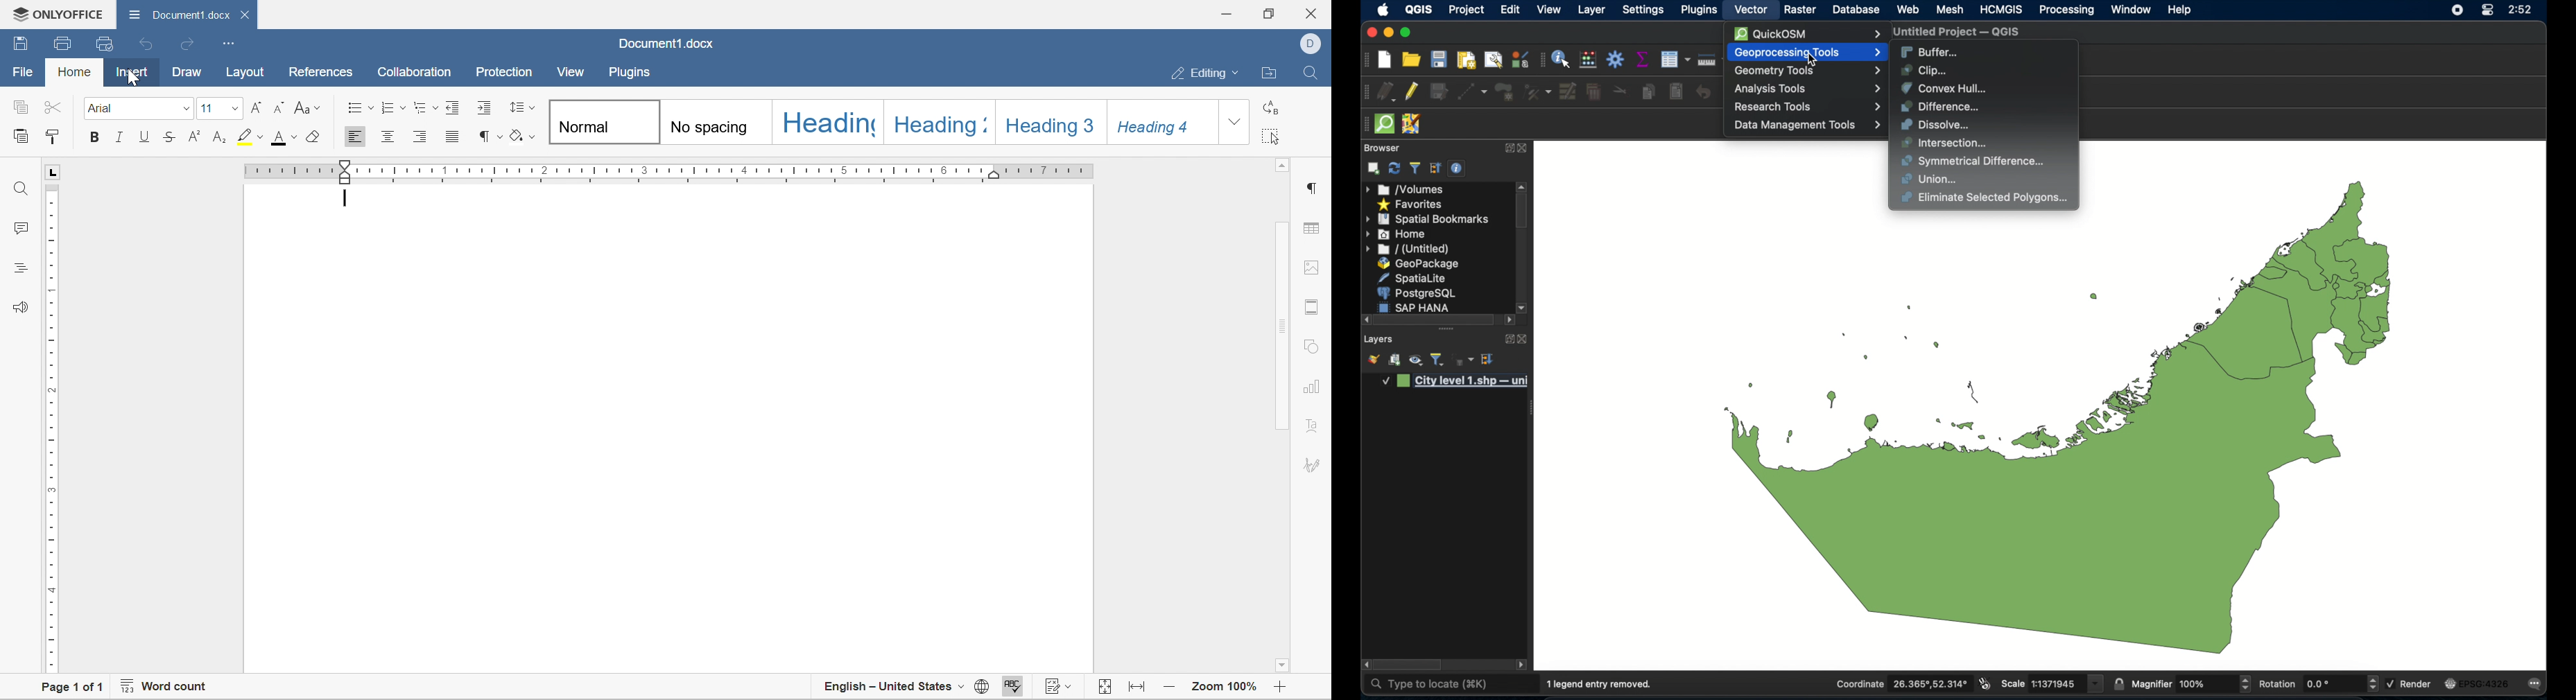 The height and width of the screenshot is (700, 2576). I want to click on Heading2, so click(935, 124).